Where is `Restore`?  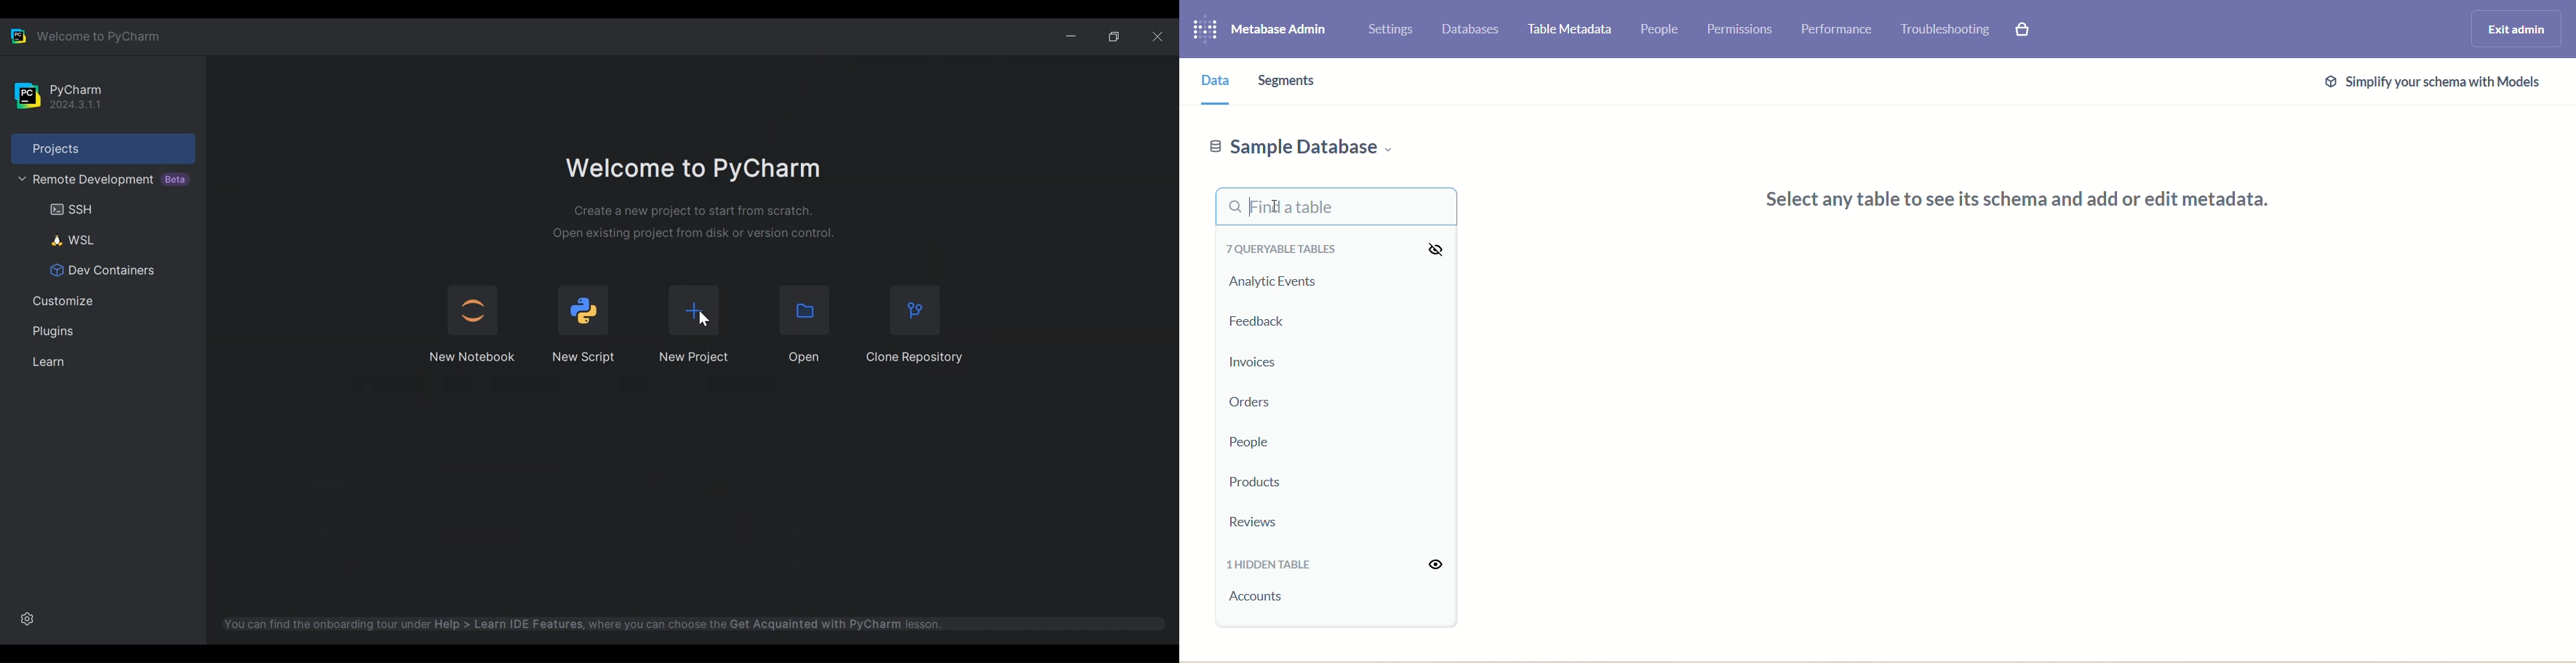
Restore is located at coordinates (1116, 36).